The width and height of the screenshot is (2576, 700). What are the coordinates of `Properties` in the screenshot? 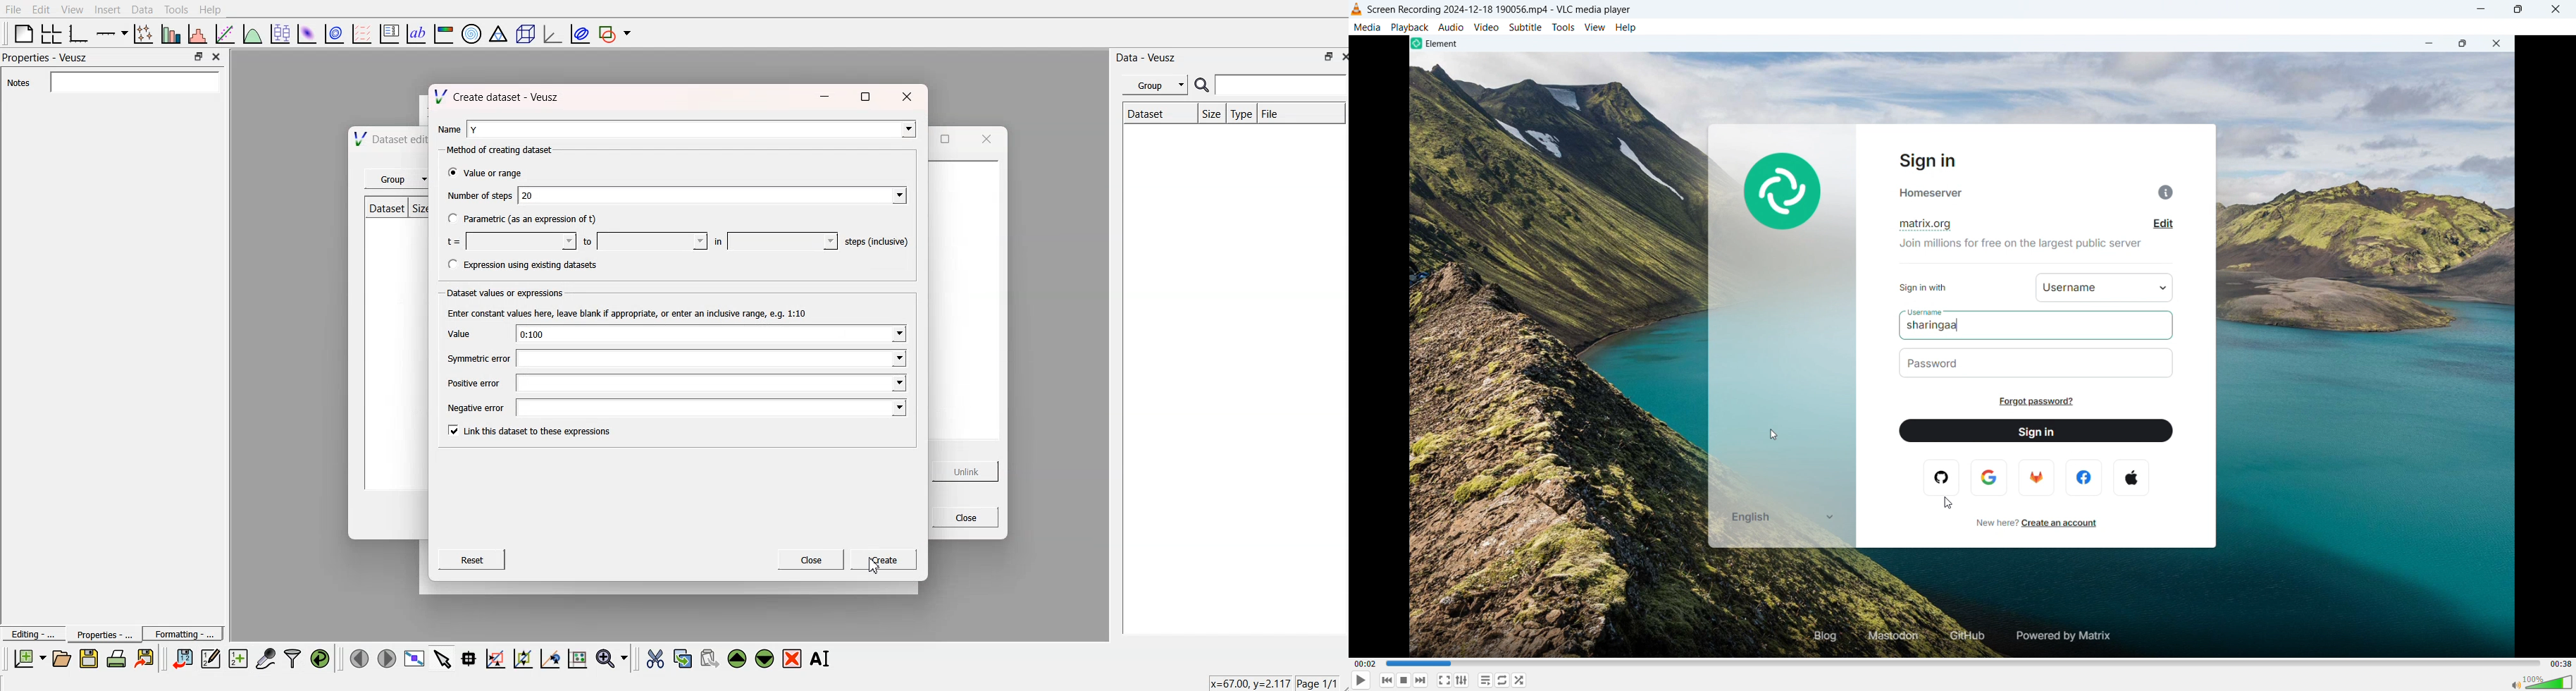 It's located at (99, 634).